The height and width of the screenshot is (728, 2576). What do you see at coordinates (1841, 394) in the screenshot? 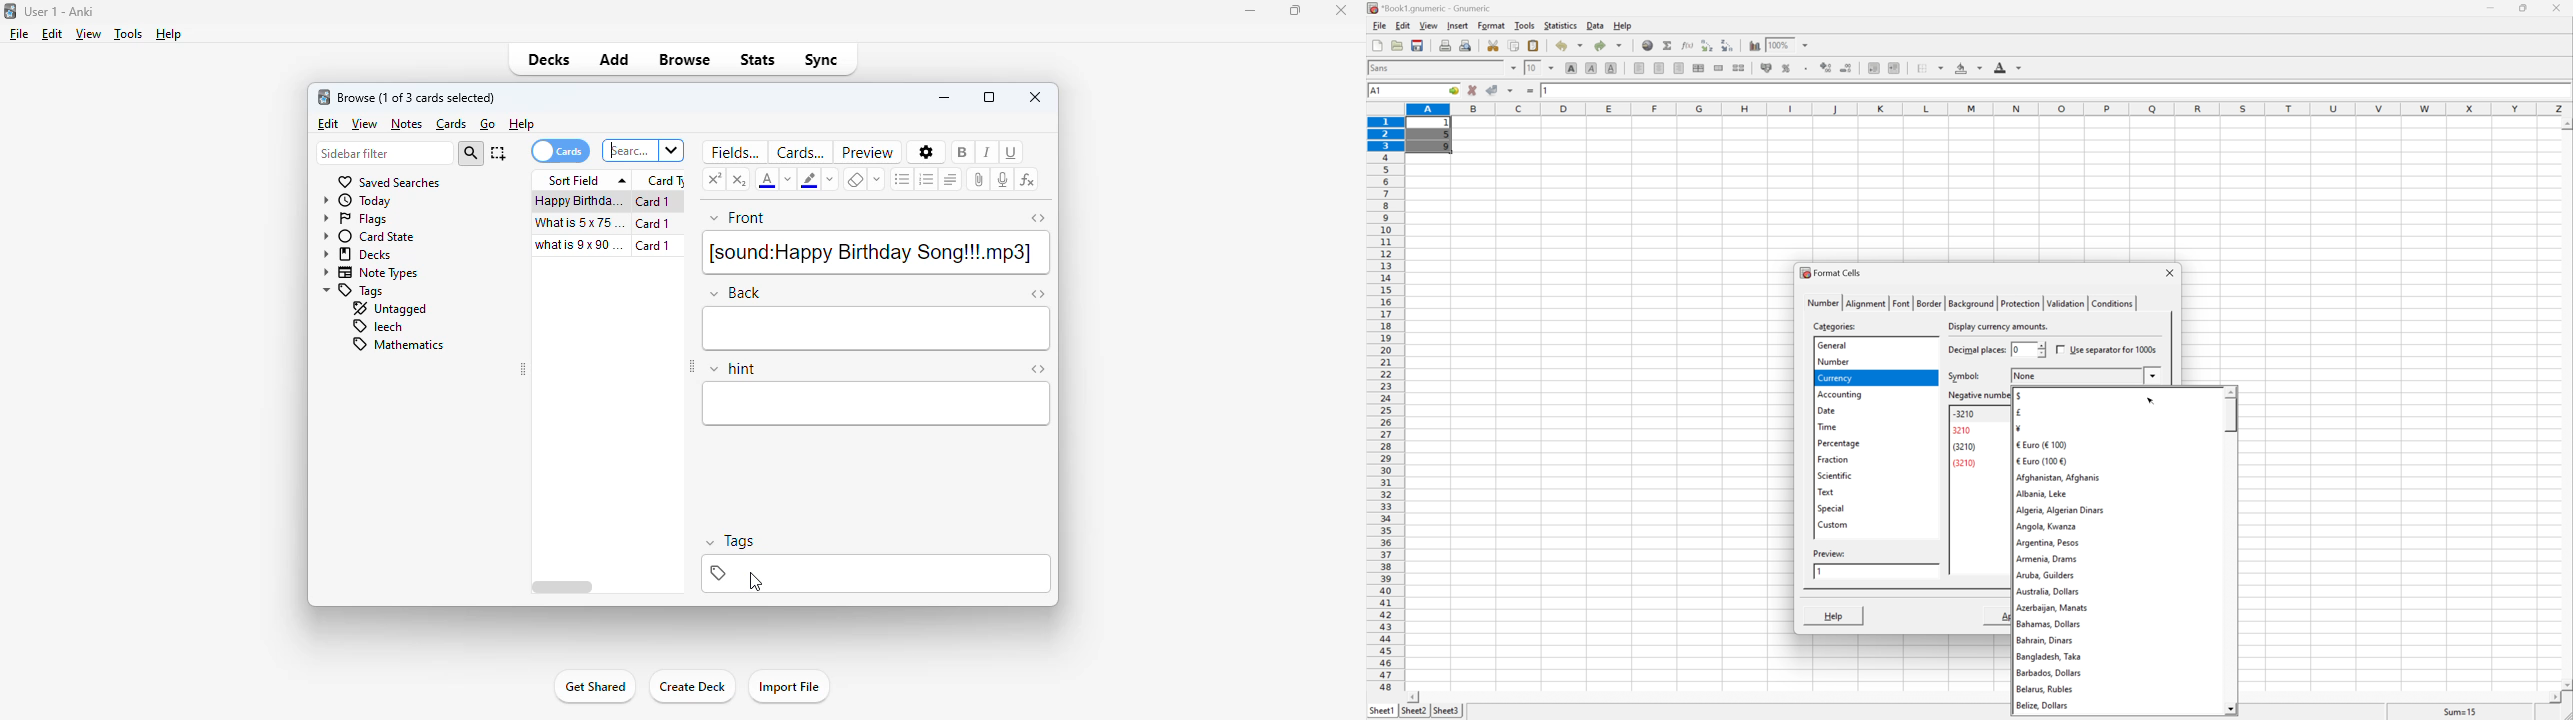
I see `accounting` at bounding box center [1841, 394].